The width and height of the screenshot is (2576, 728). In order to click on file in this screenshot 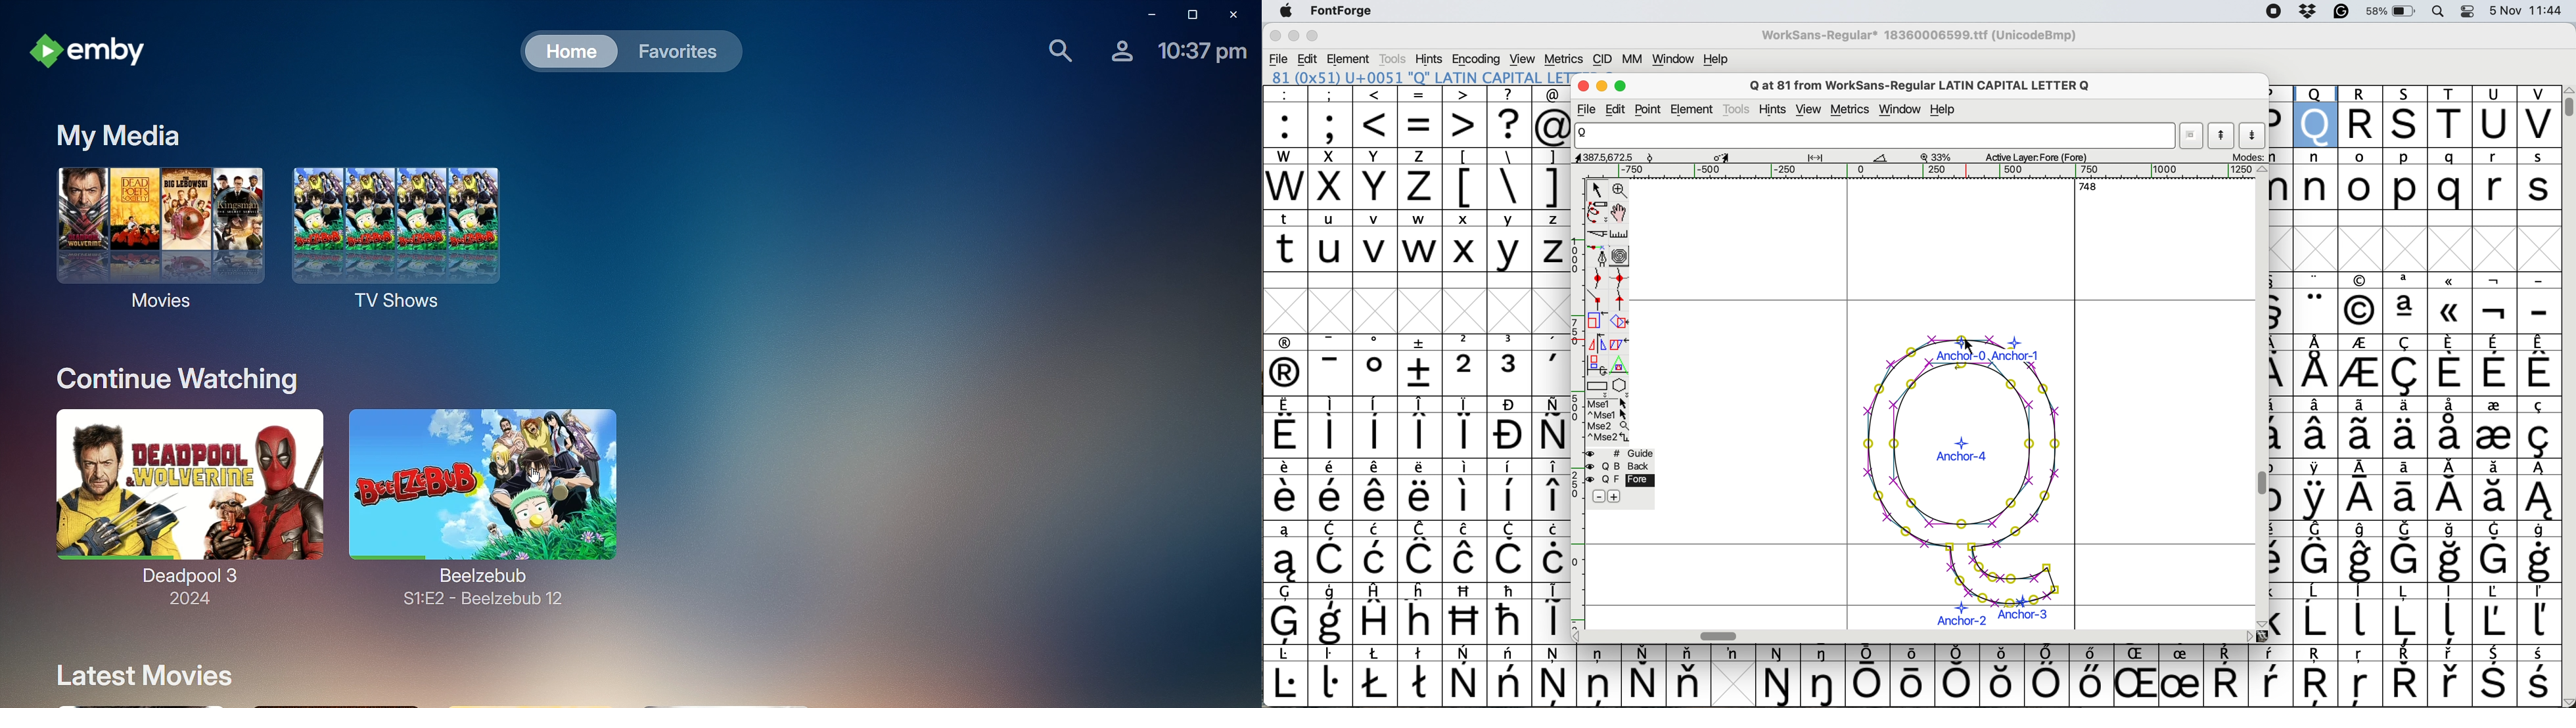, I will do `click(1589, 110)`.